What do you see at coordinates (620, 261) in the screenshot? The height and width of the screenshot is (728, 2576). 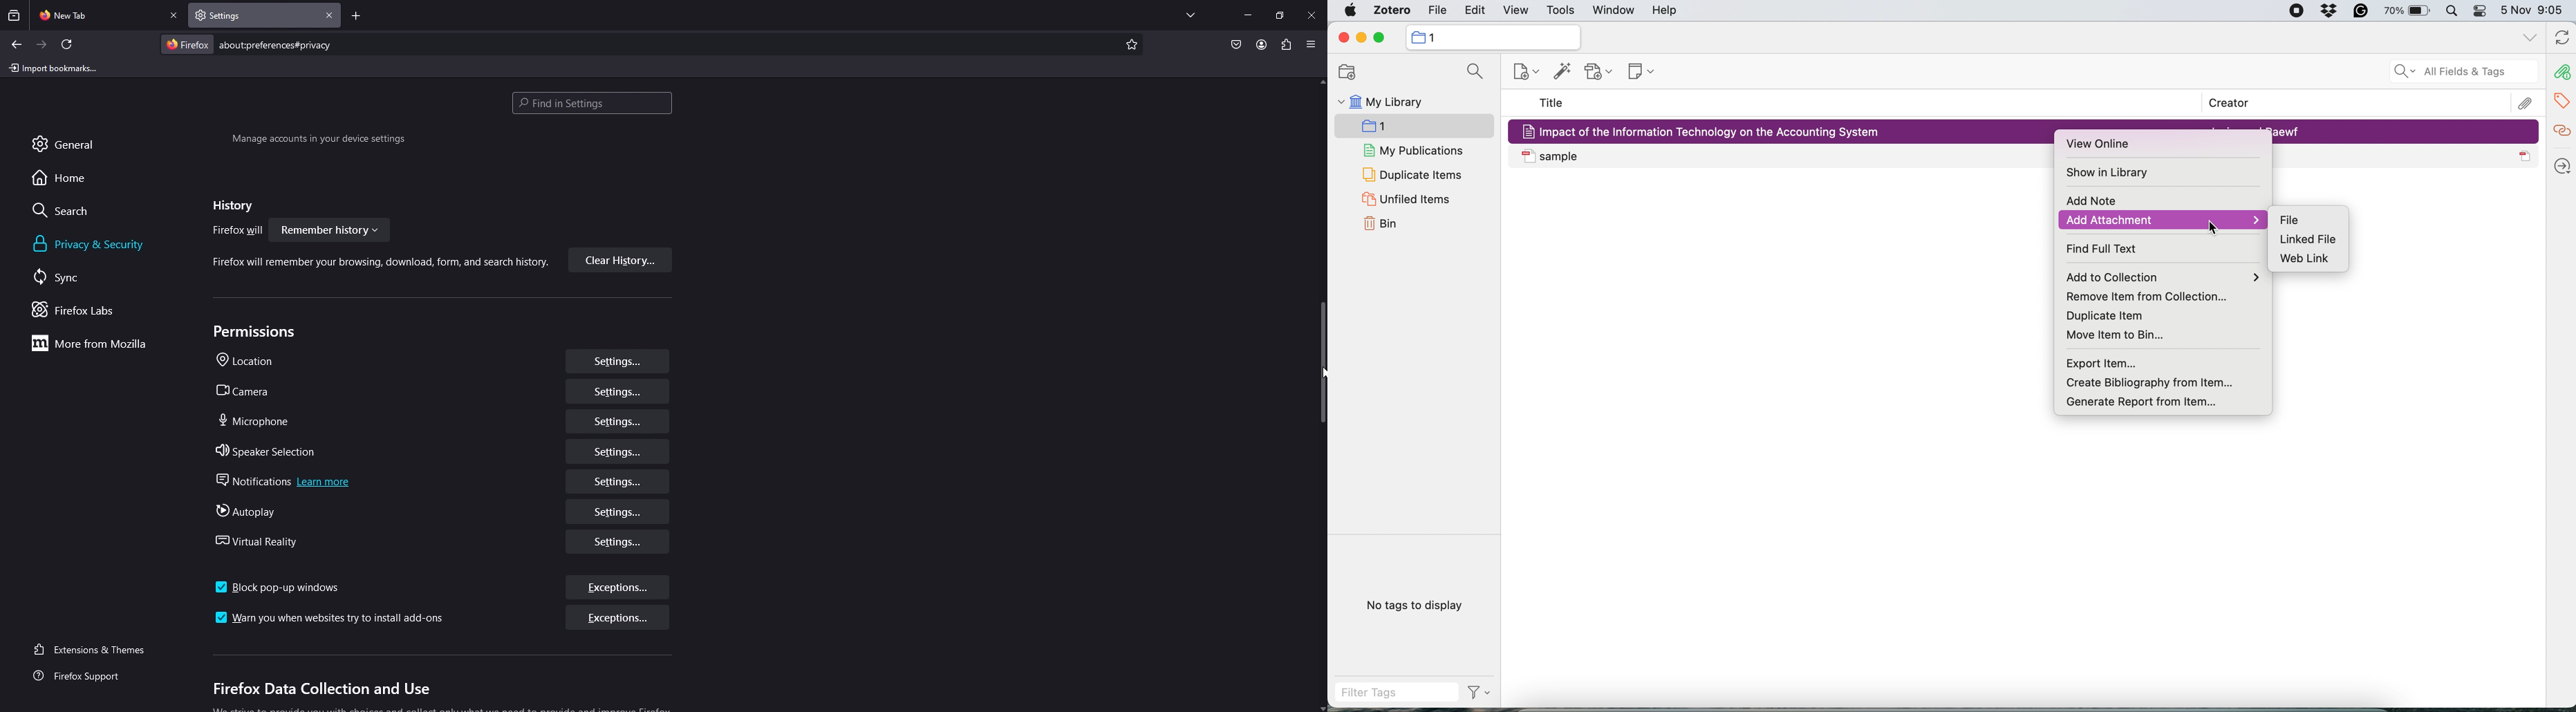 I see `clear history` at bounding box center [620, 261].